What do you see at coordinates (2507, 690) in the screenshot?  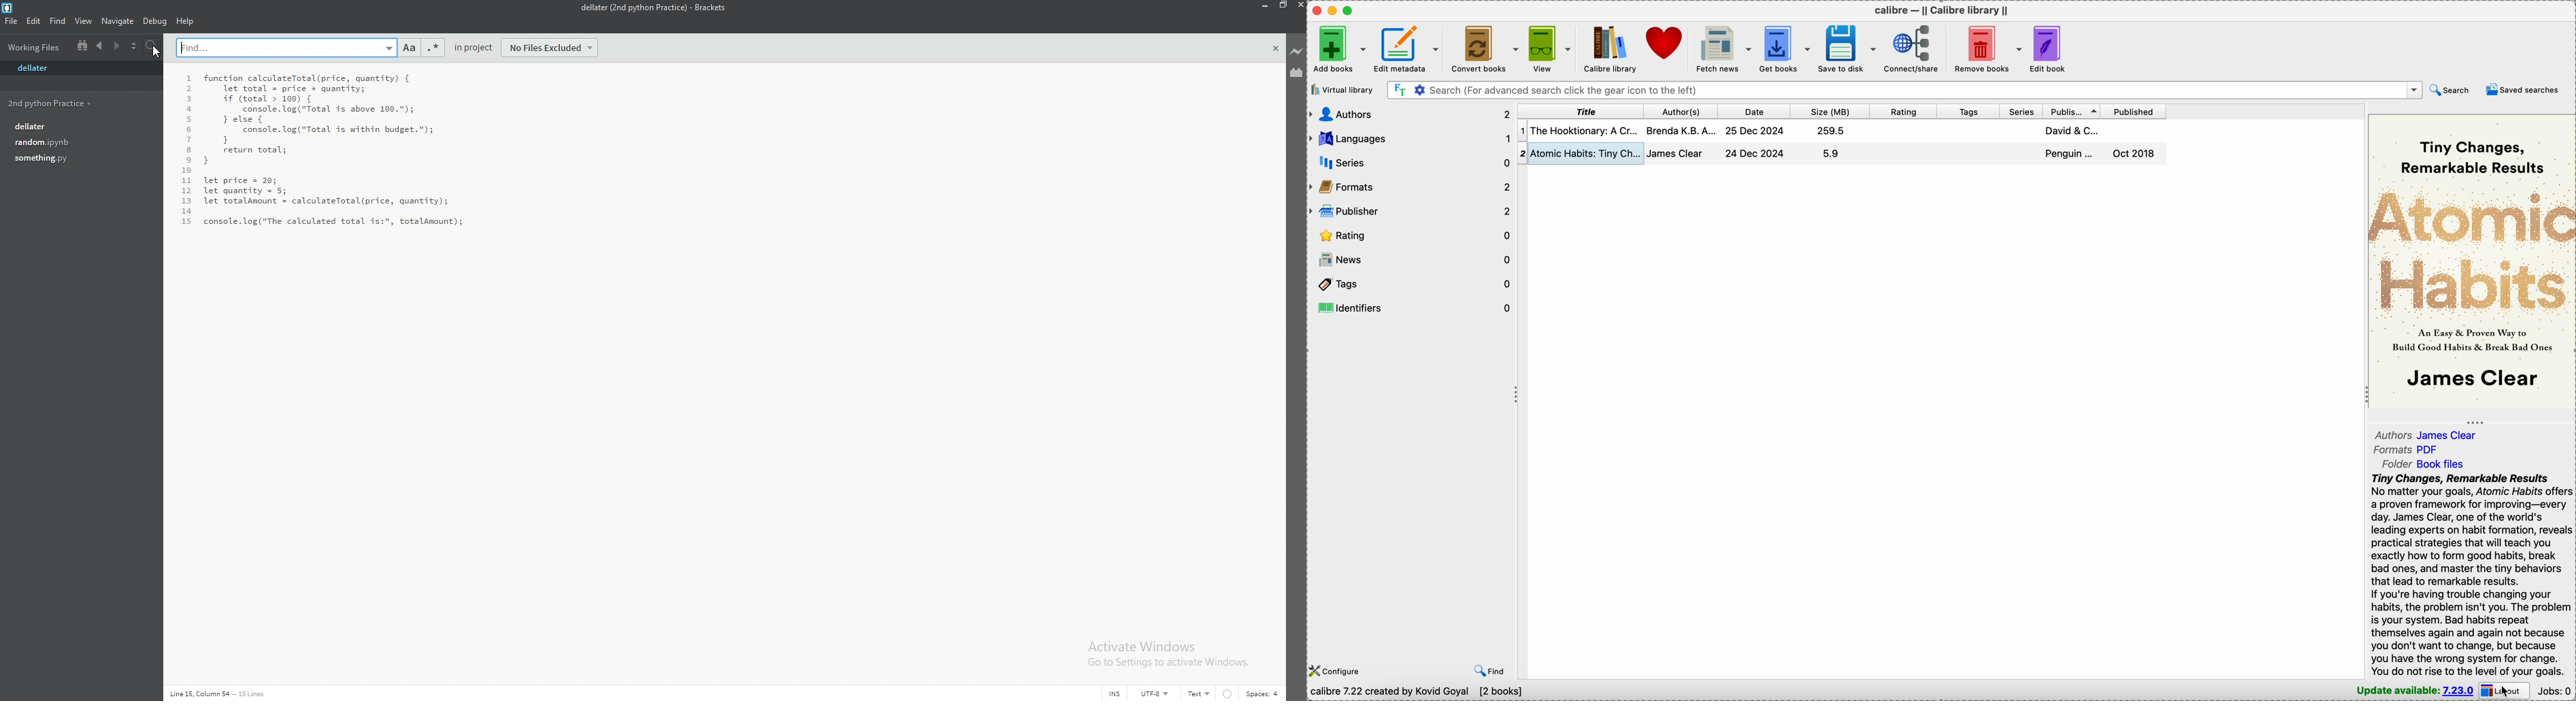 I see `layout` at bounding box center [2507, 690].